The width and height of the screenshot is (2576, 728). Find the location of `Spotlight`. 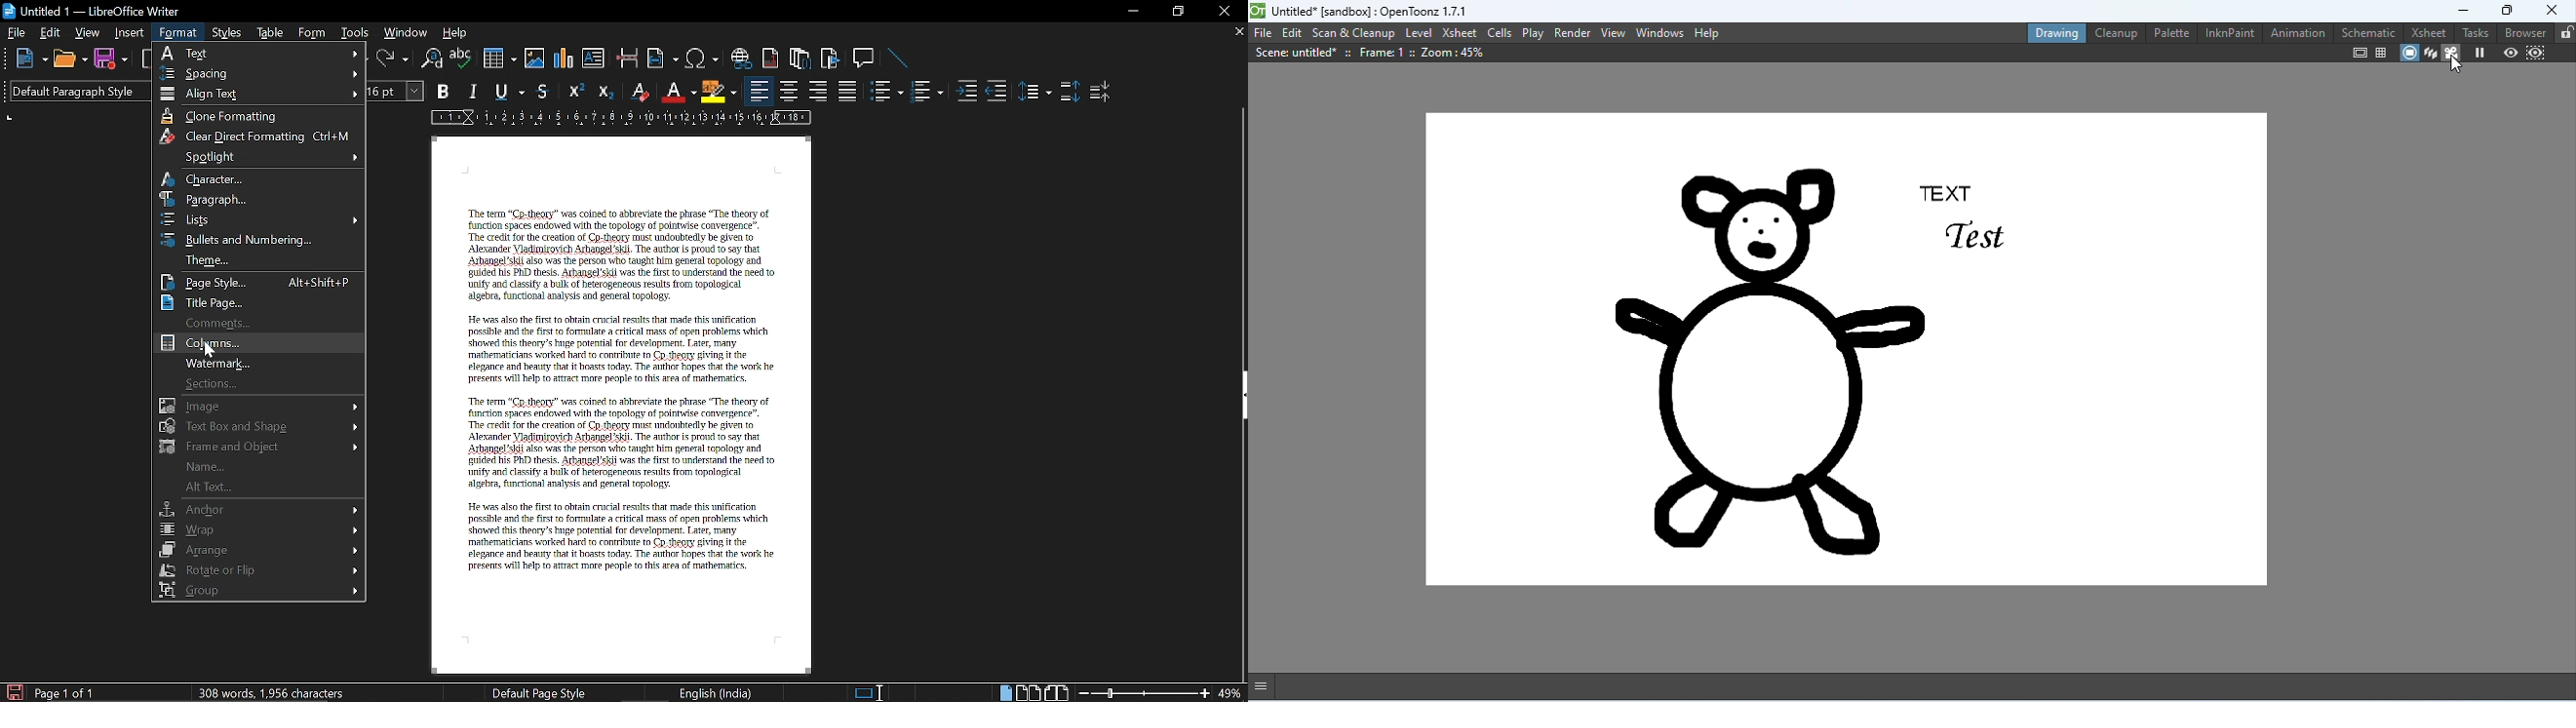

Spotlight is located at coordinates (257, 159).